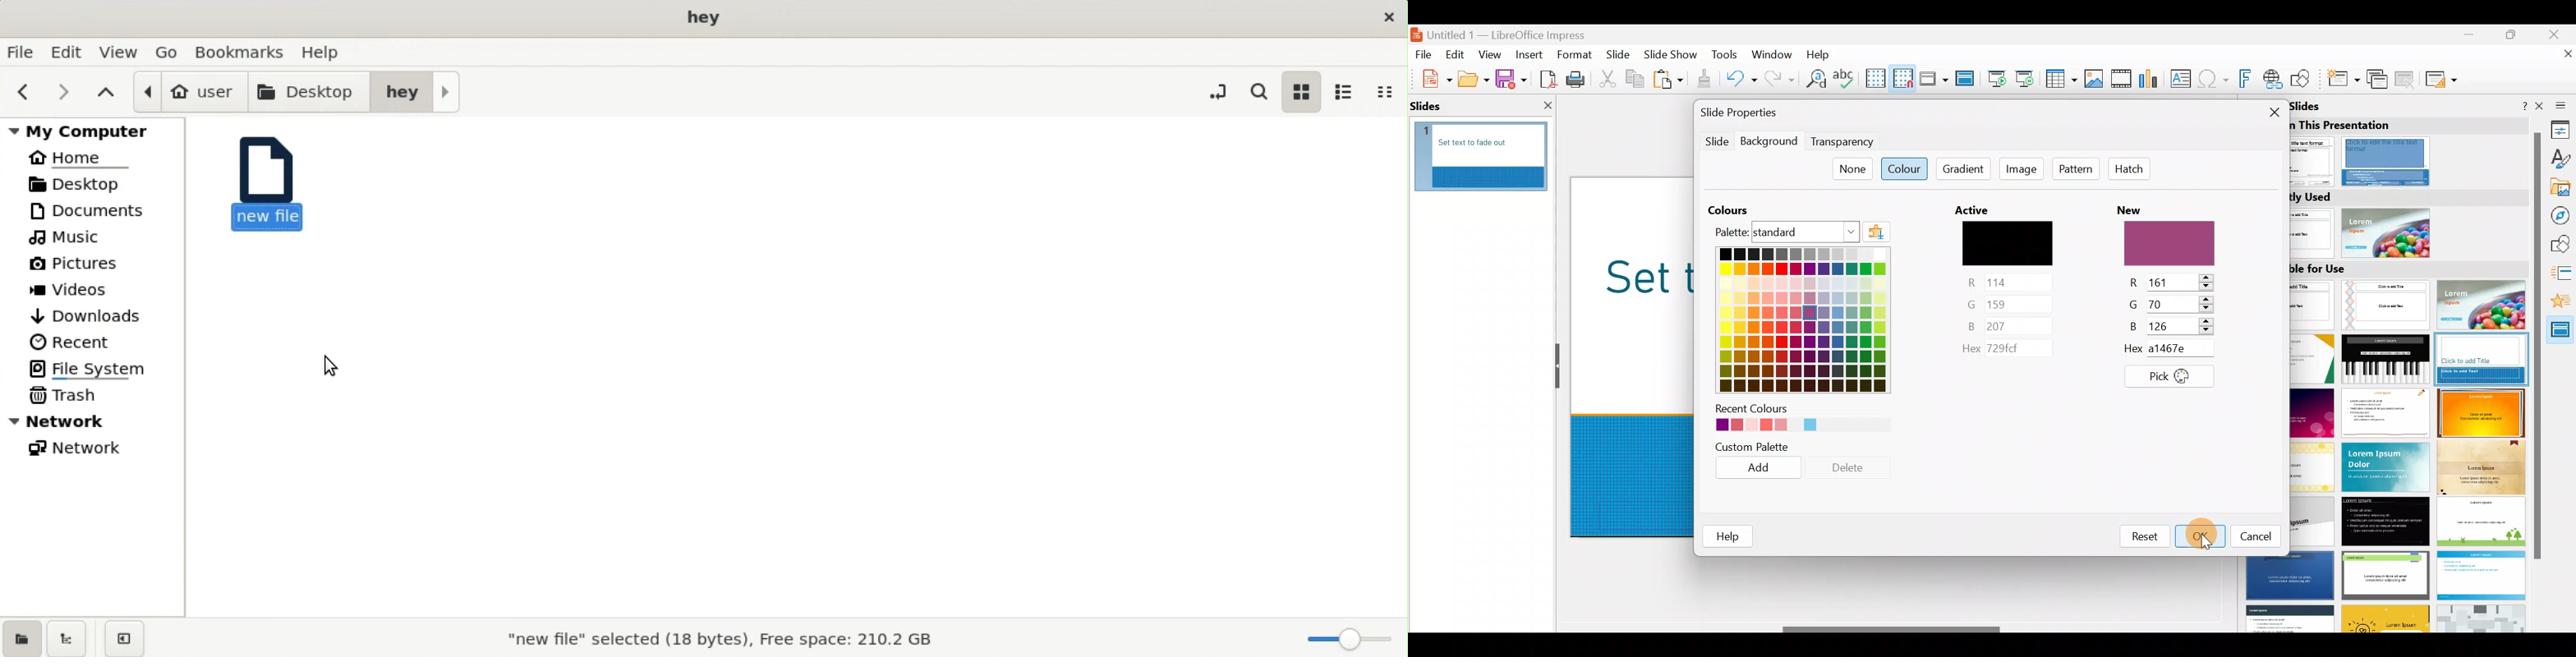  What do you see at coordinates (1263, 91) in the screenshot?
I see `search` at bounding box center [1263, 91].